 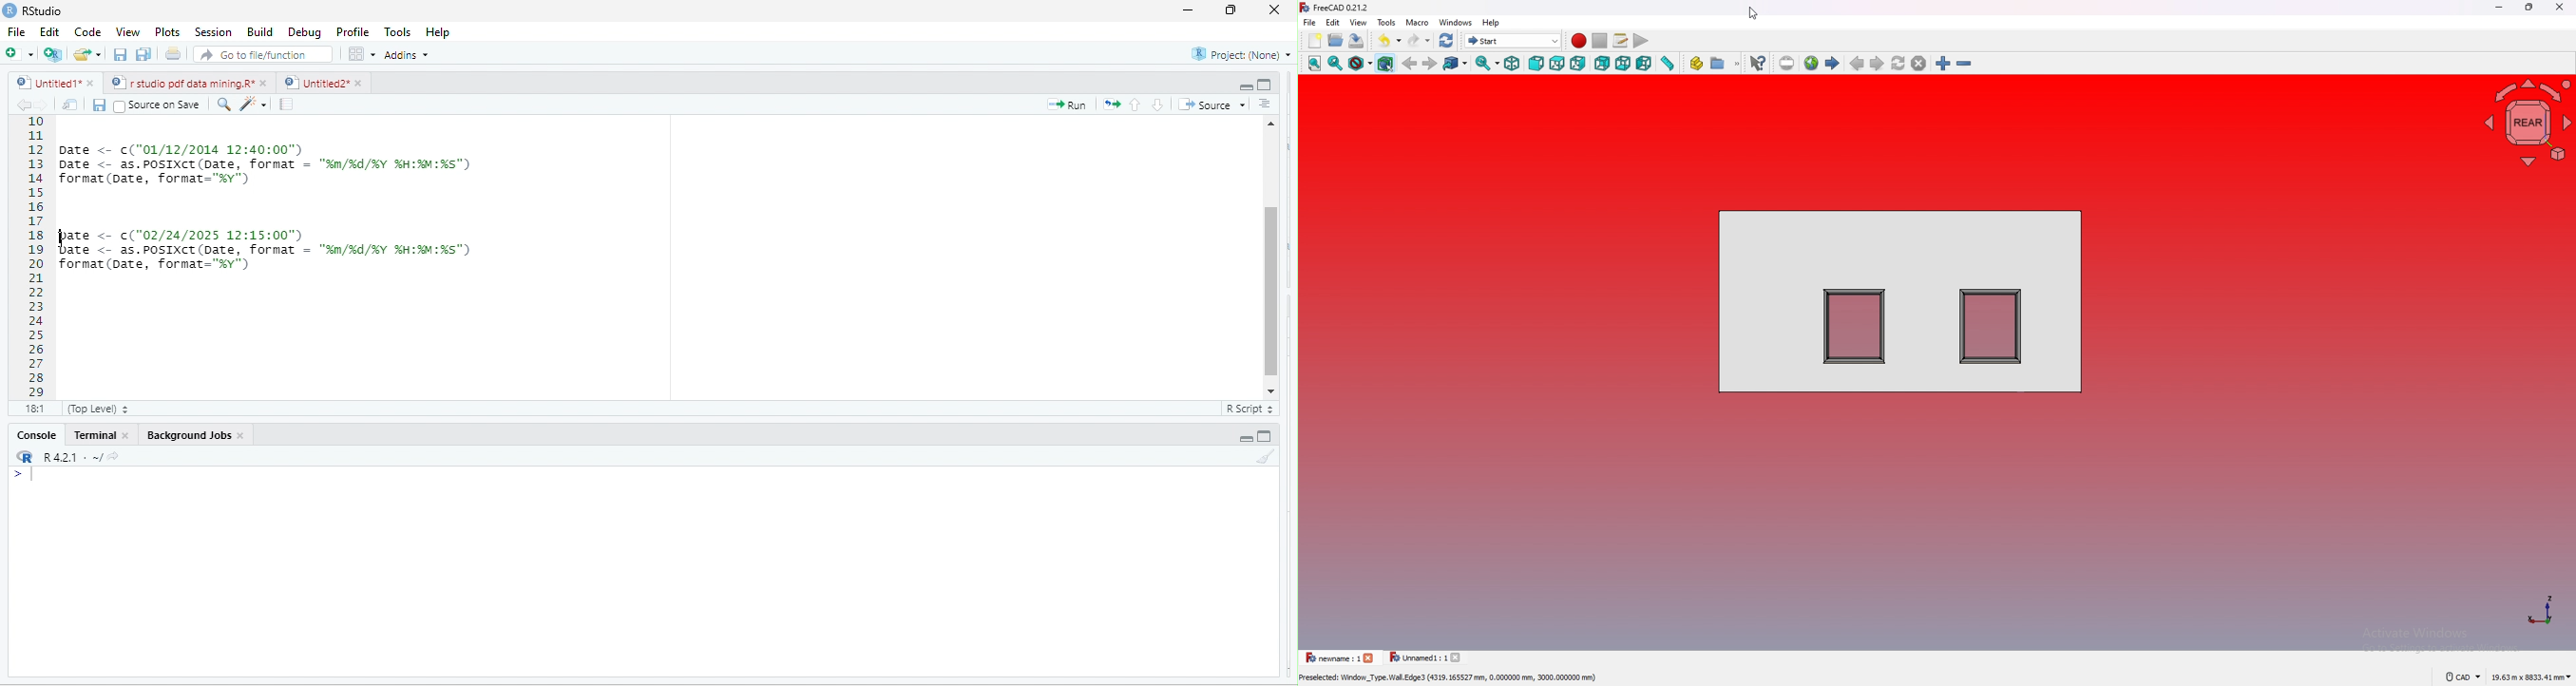 What do you see at coordinates (1514, 40) in the screenshot?
I see `change workbench` at bounding box center [1514, 40].